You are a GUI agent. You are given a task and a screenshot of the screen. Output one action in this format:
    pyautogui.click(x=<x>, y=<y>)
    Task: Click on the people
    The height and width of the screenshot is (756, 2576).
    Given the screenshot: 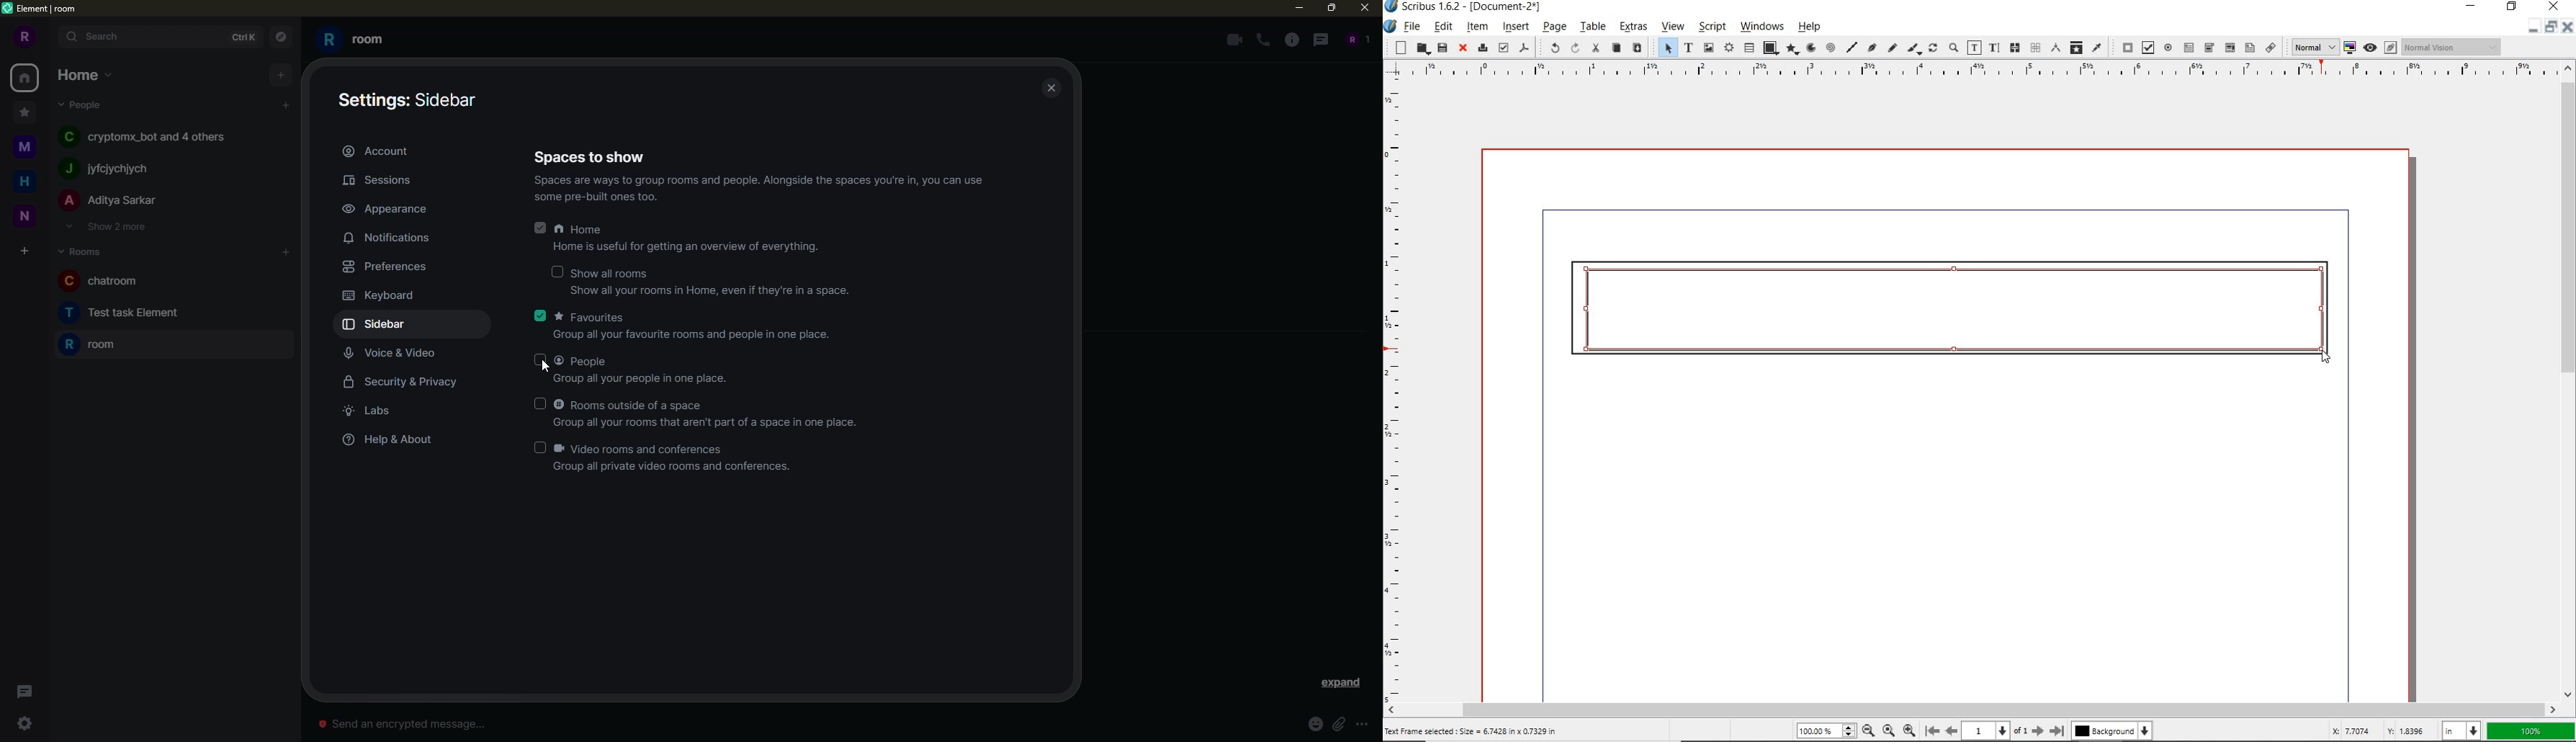 What is the action you would take?
    pyautogui.click(x=584, y=362)
    